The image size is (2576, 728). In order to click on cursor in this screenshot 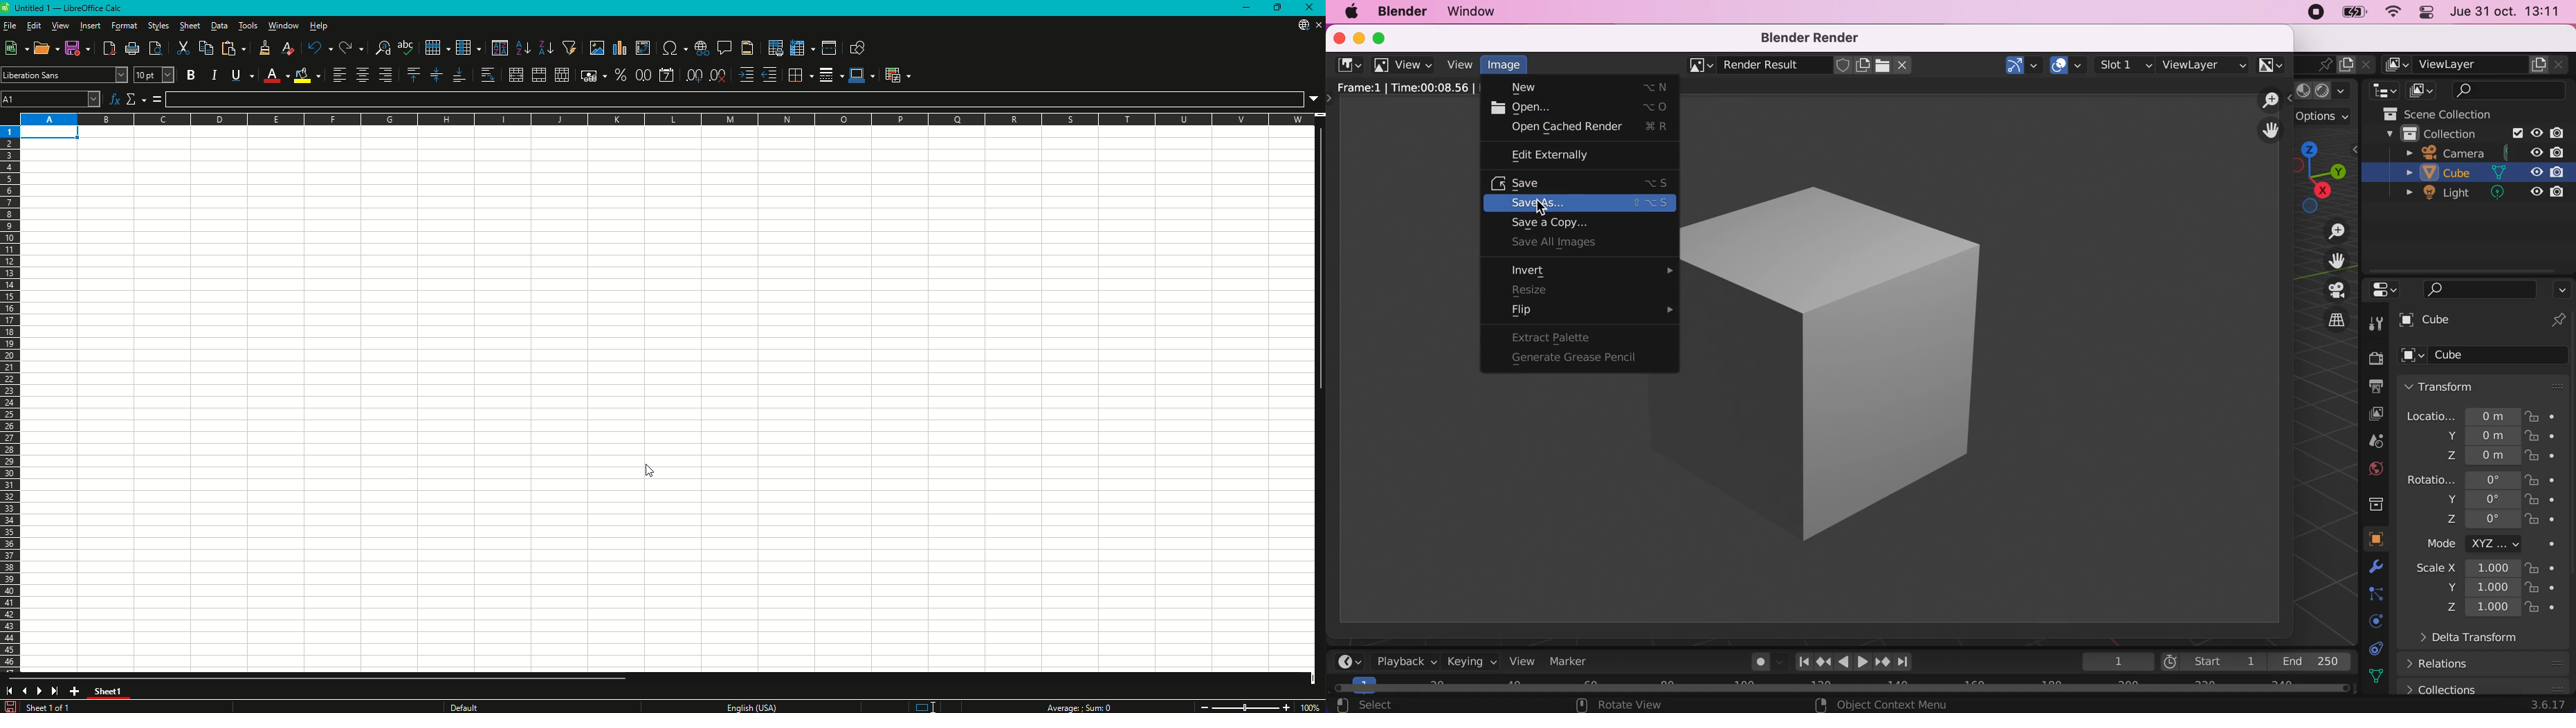, I will do `click(650, 471)`.